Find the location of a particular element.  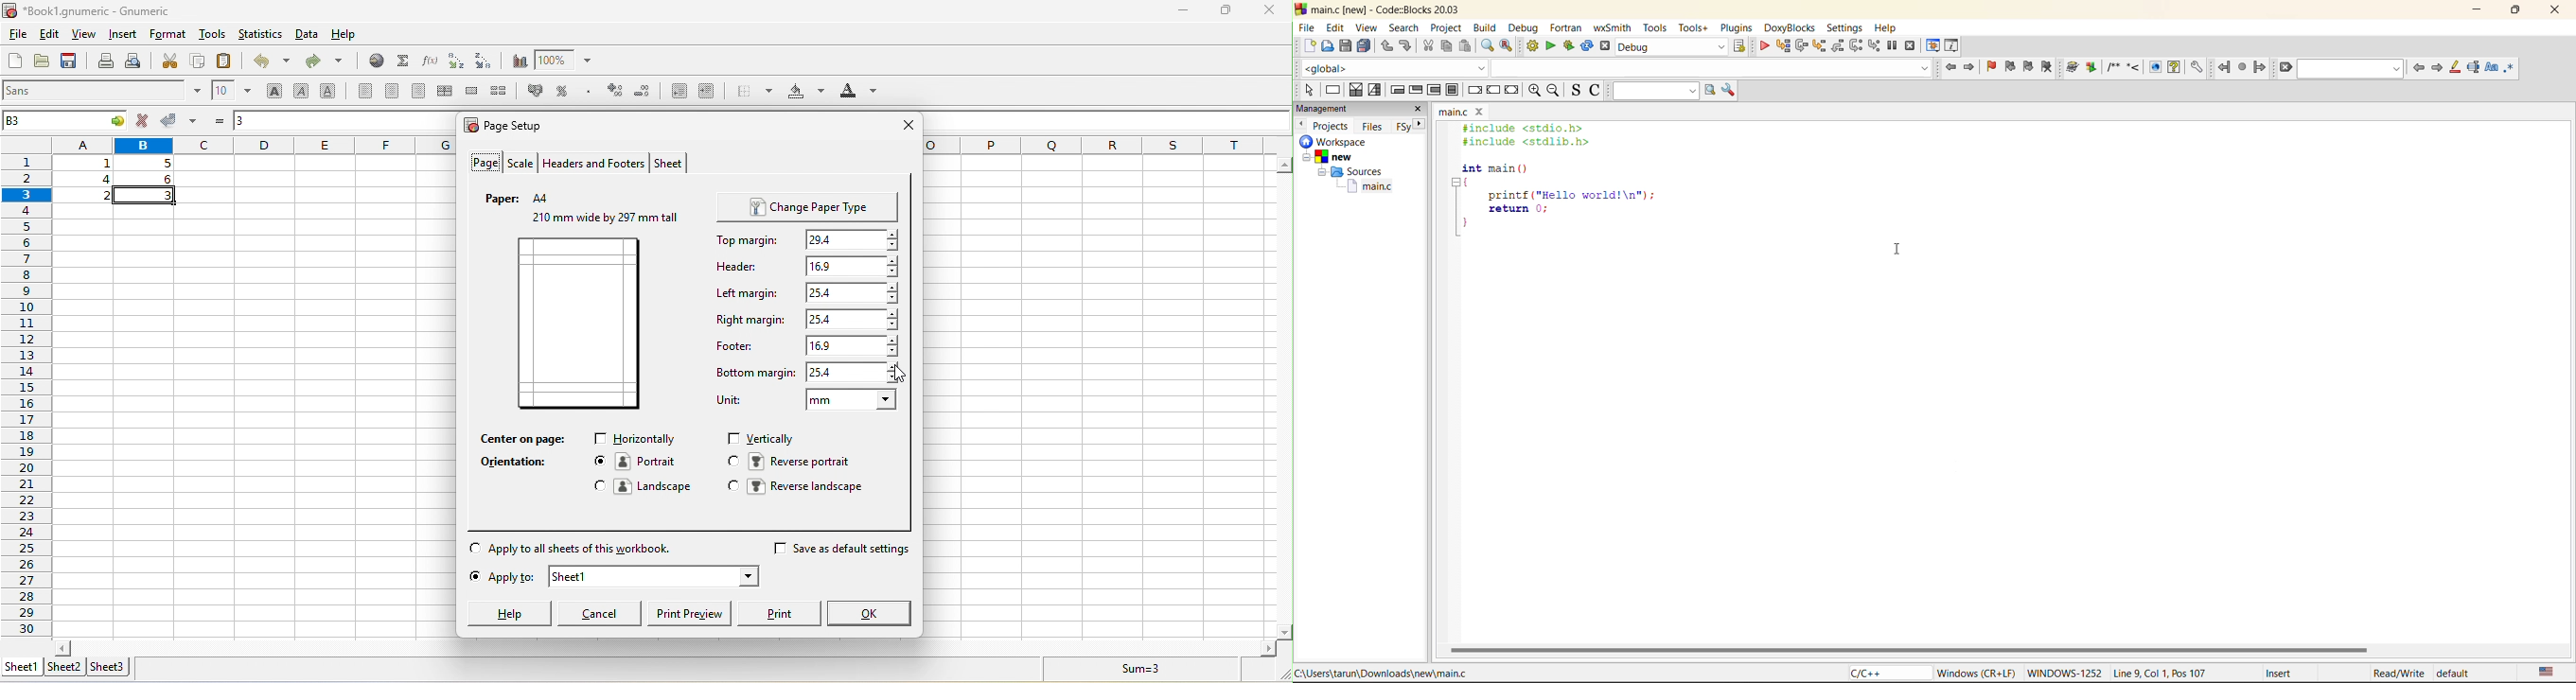

higlight is located at coordinates (2456, 67).